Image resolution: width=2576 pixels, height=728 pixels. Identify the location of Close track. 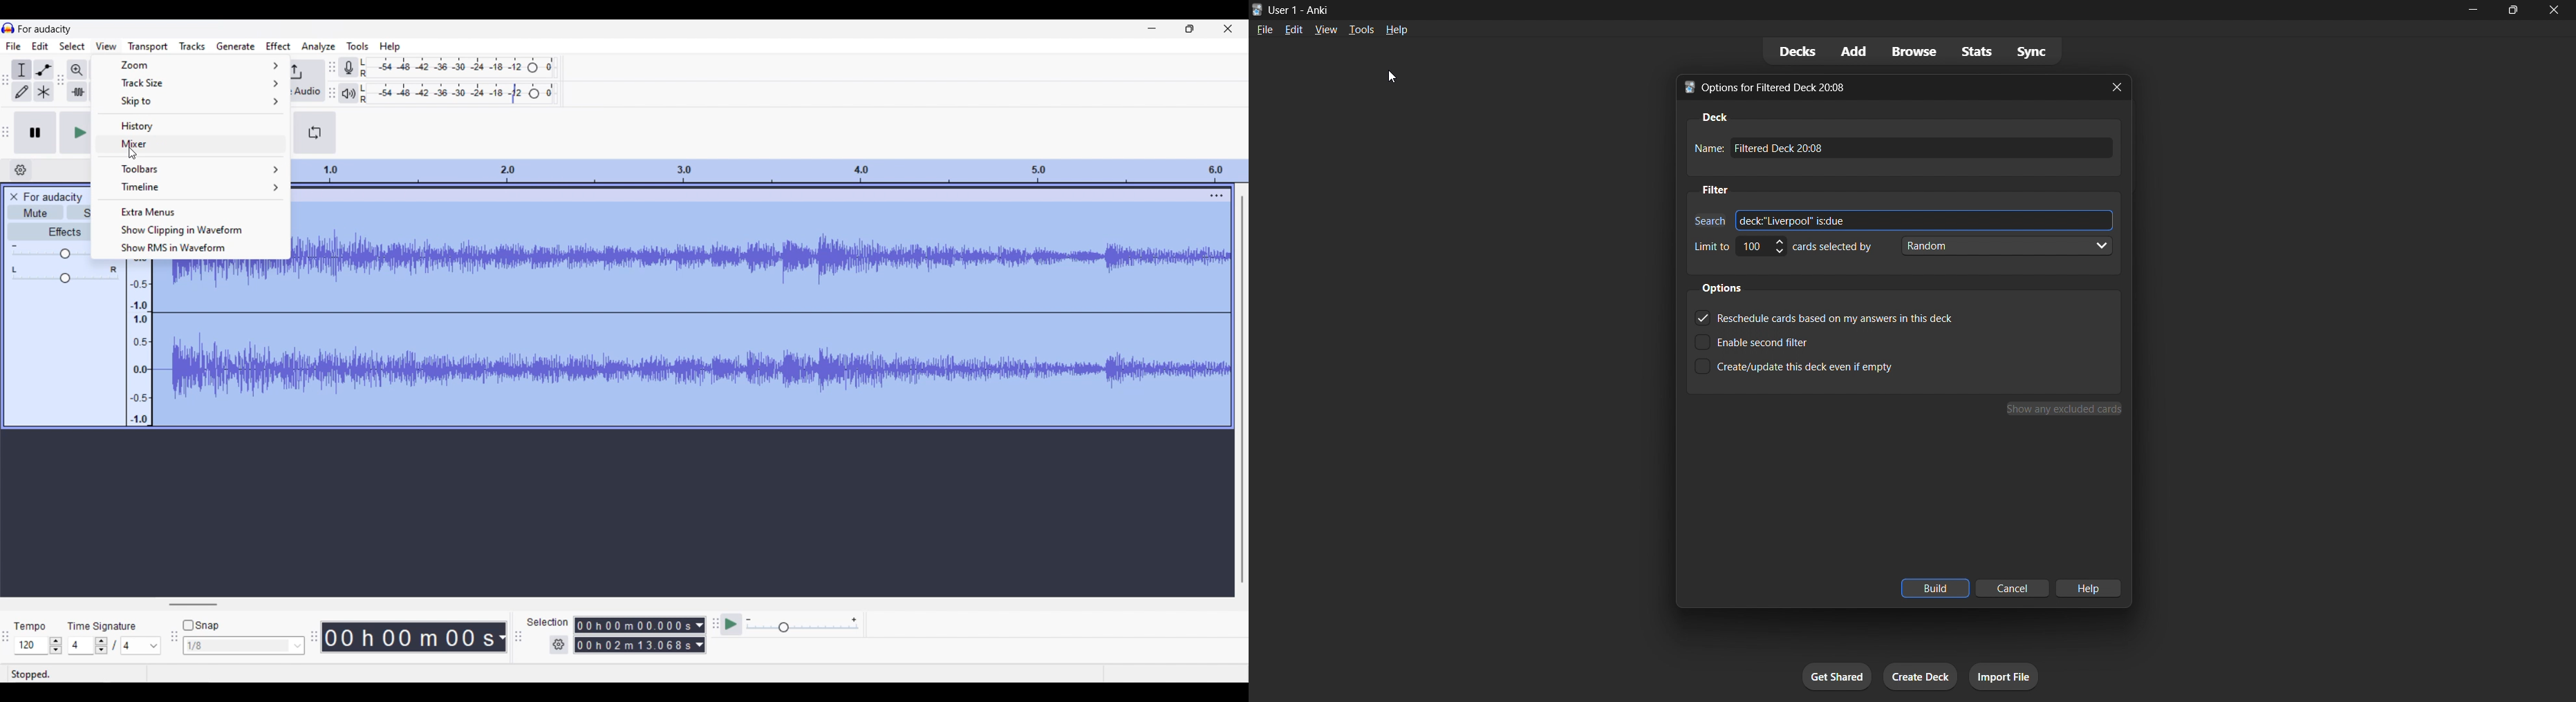
(14, 197).